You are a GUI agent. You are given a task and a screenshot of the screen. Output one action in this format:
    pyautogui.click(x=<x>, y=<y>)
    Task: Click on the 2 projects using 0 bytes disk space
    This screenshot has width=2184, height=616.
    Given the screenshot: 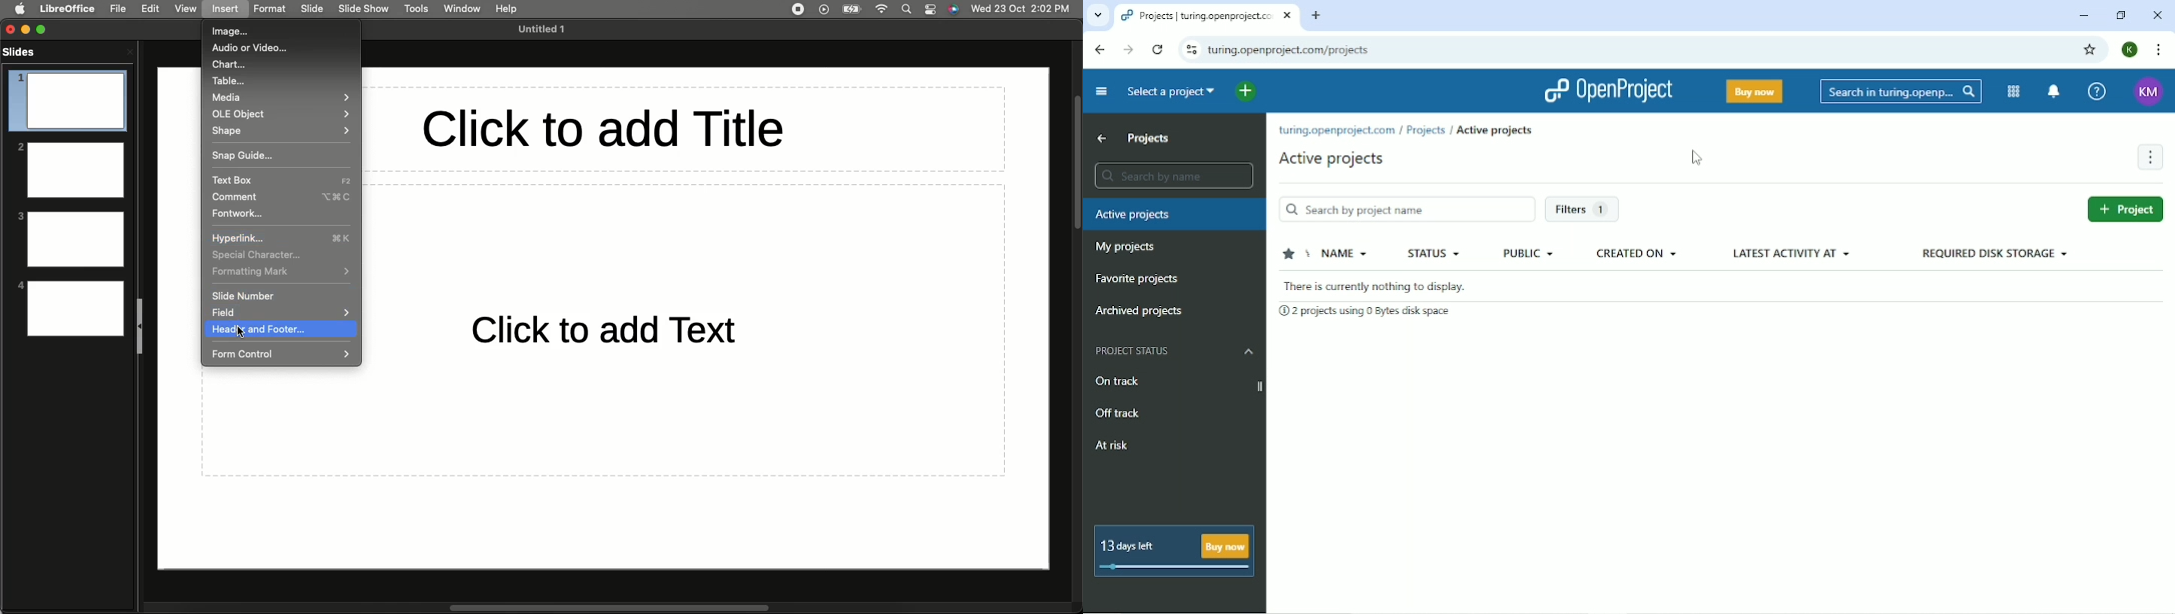 What is the action you would take?
    pyautogui.click(x=1368, y=313)
    